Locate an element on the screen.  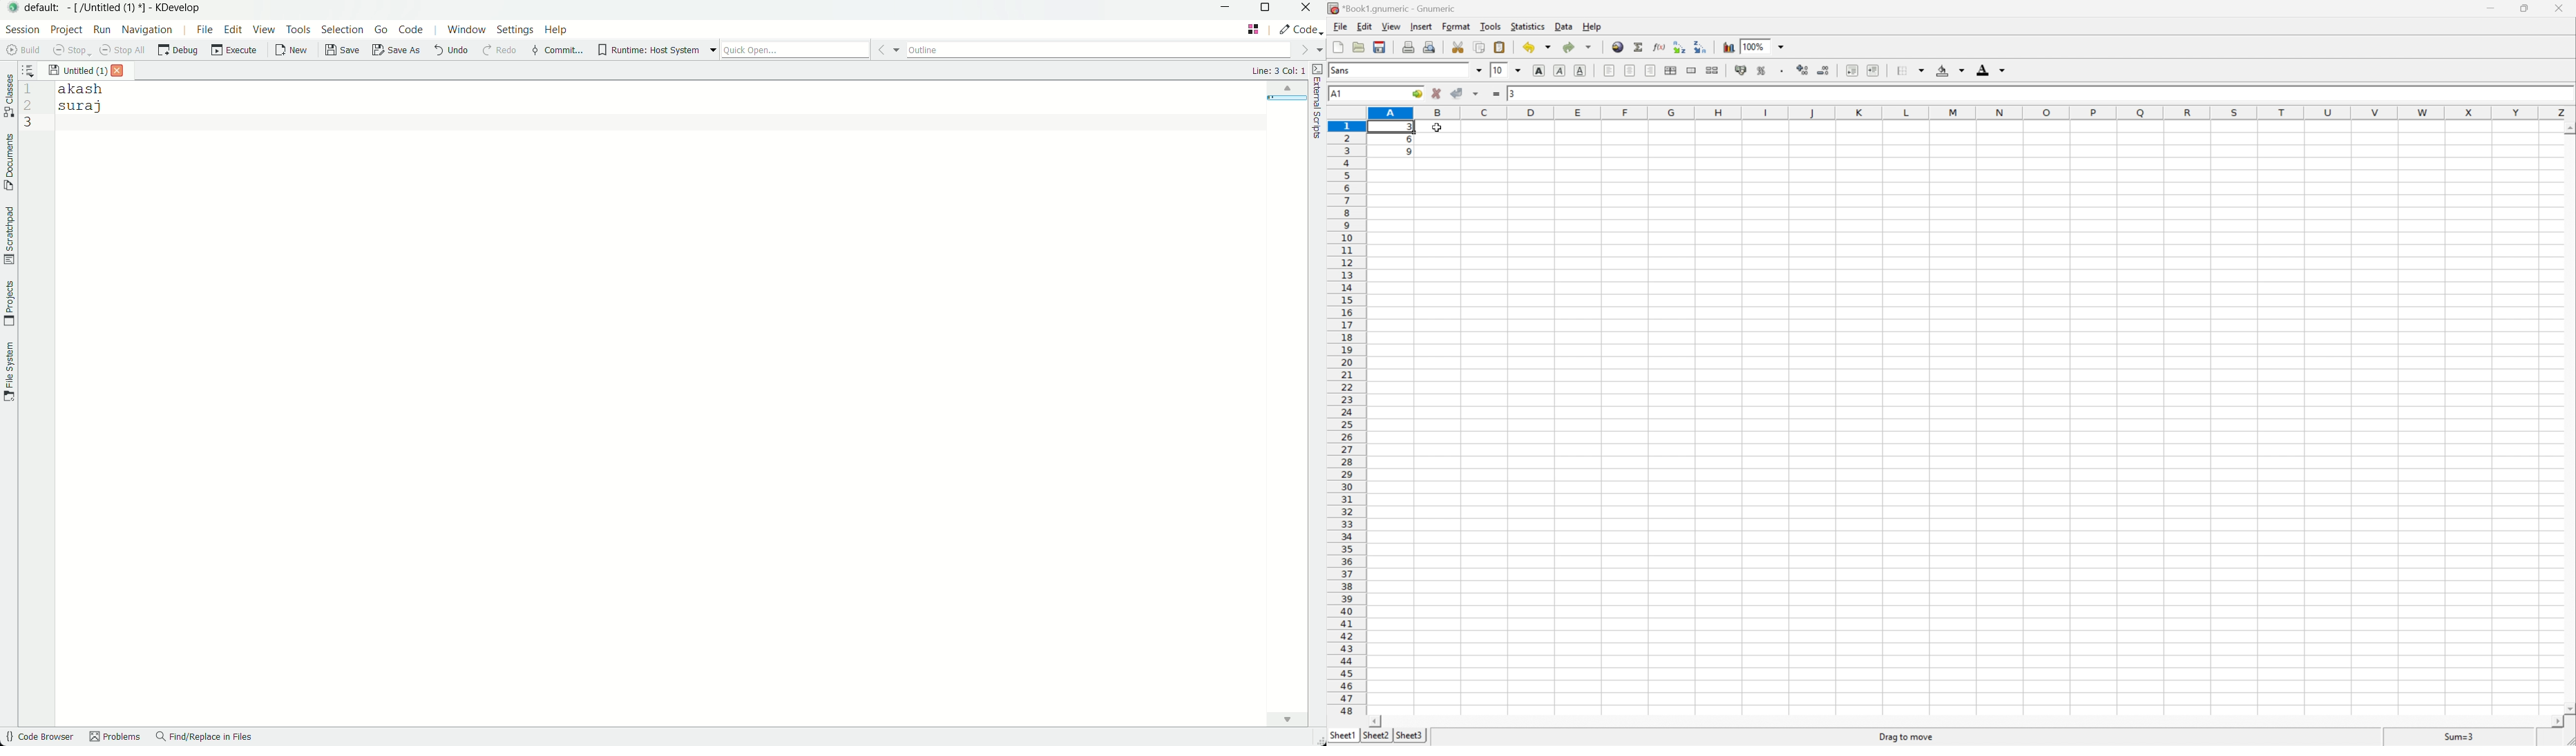
Increase the number of decimals displayed is located at coordinates (1804, 69).